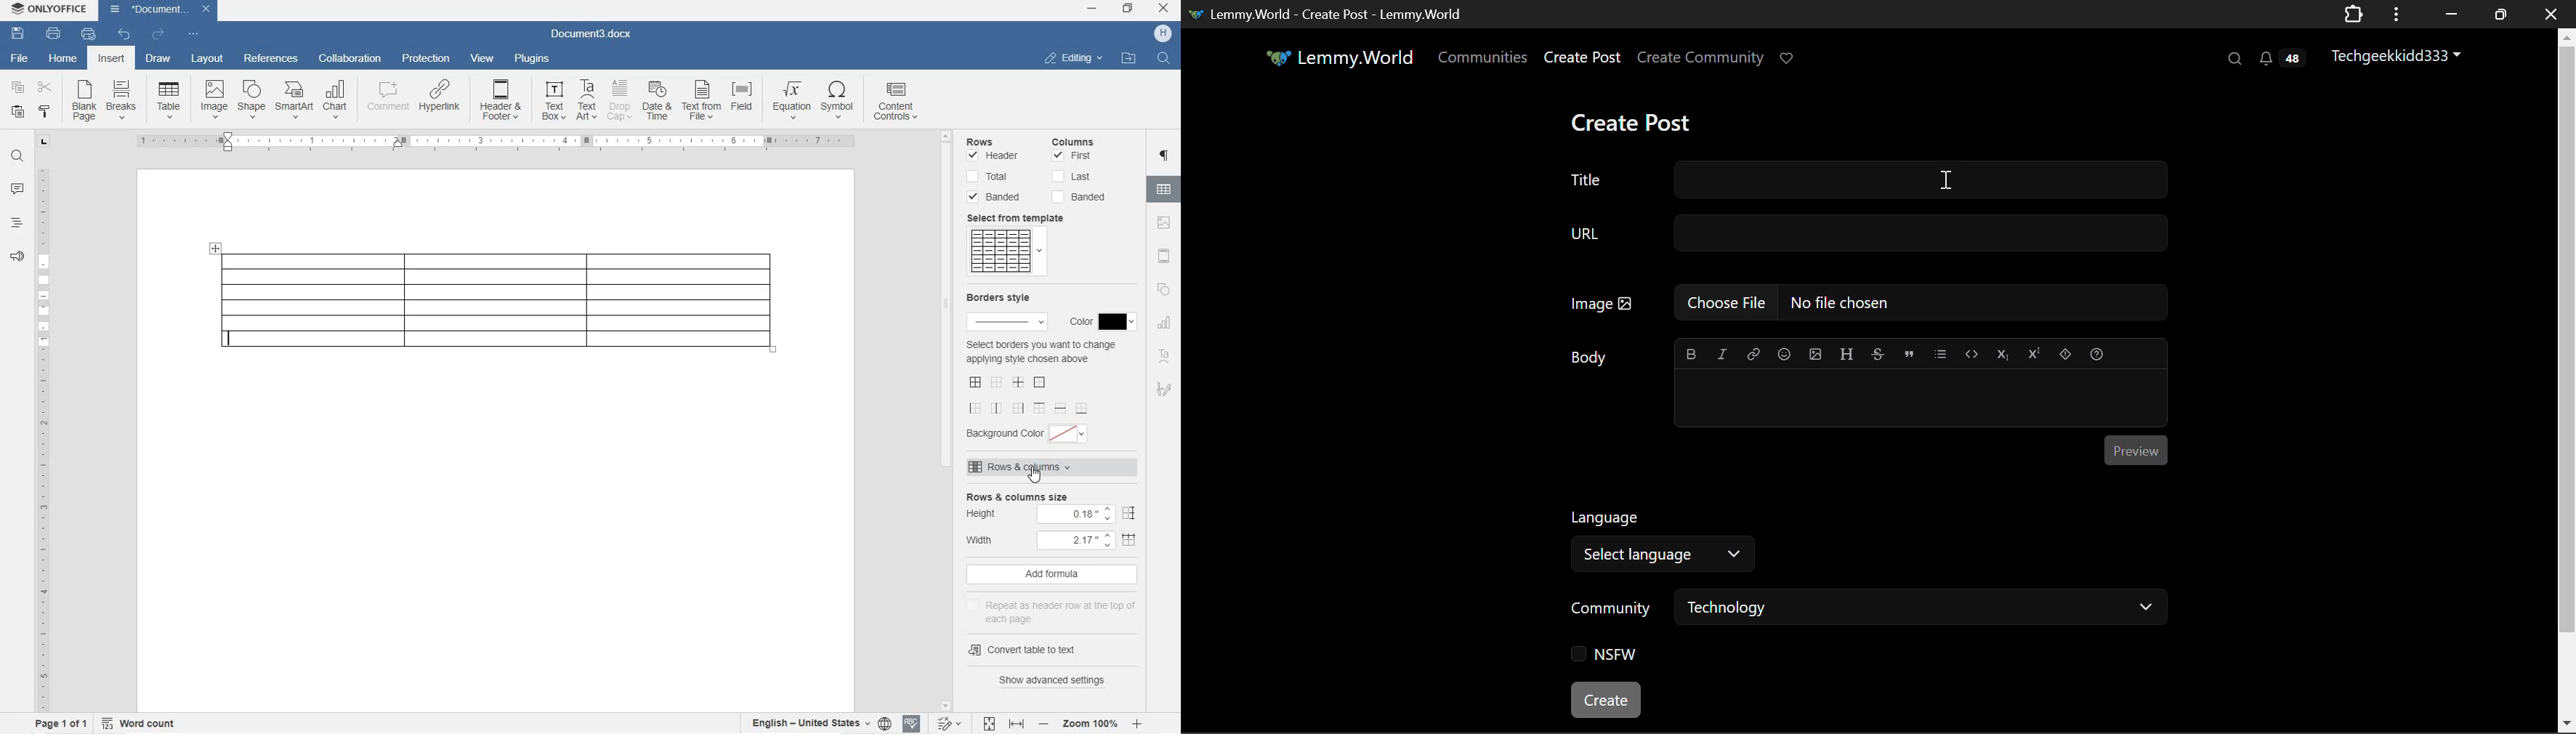 The width and height of the screenshot is (2576, 756). I want to click on EQUATION, so click(792, 103).